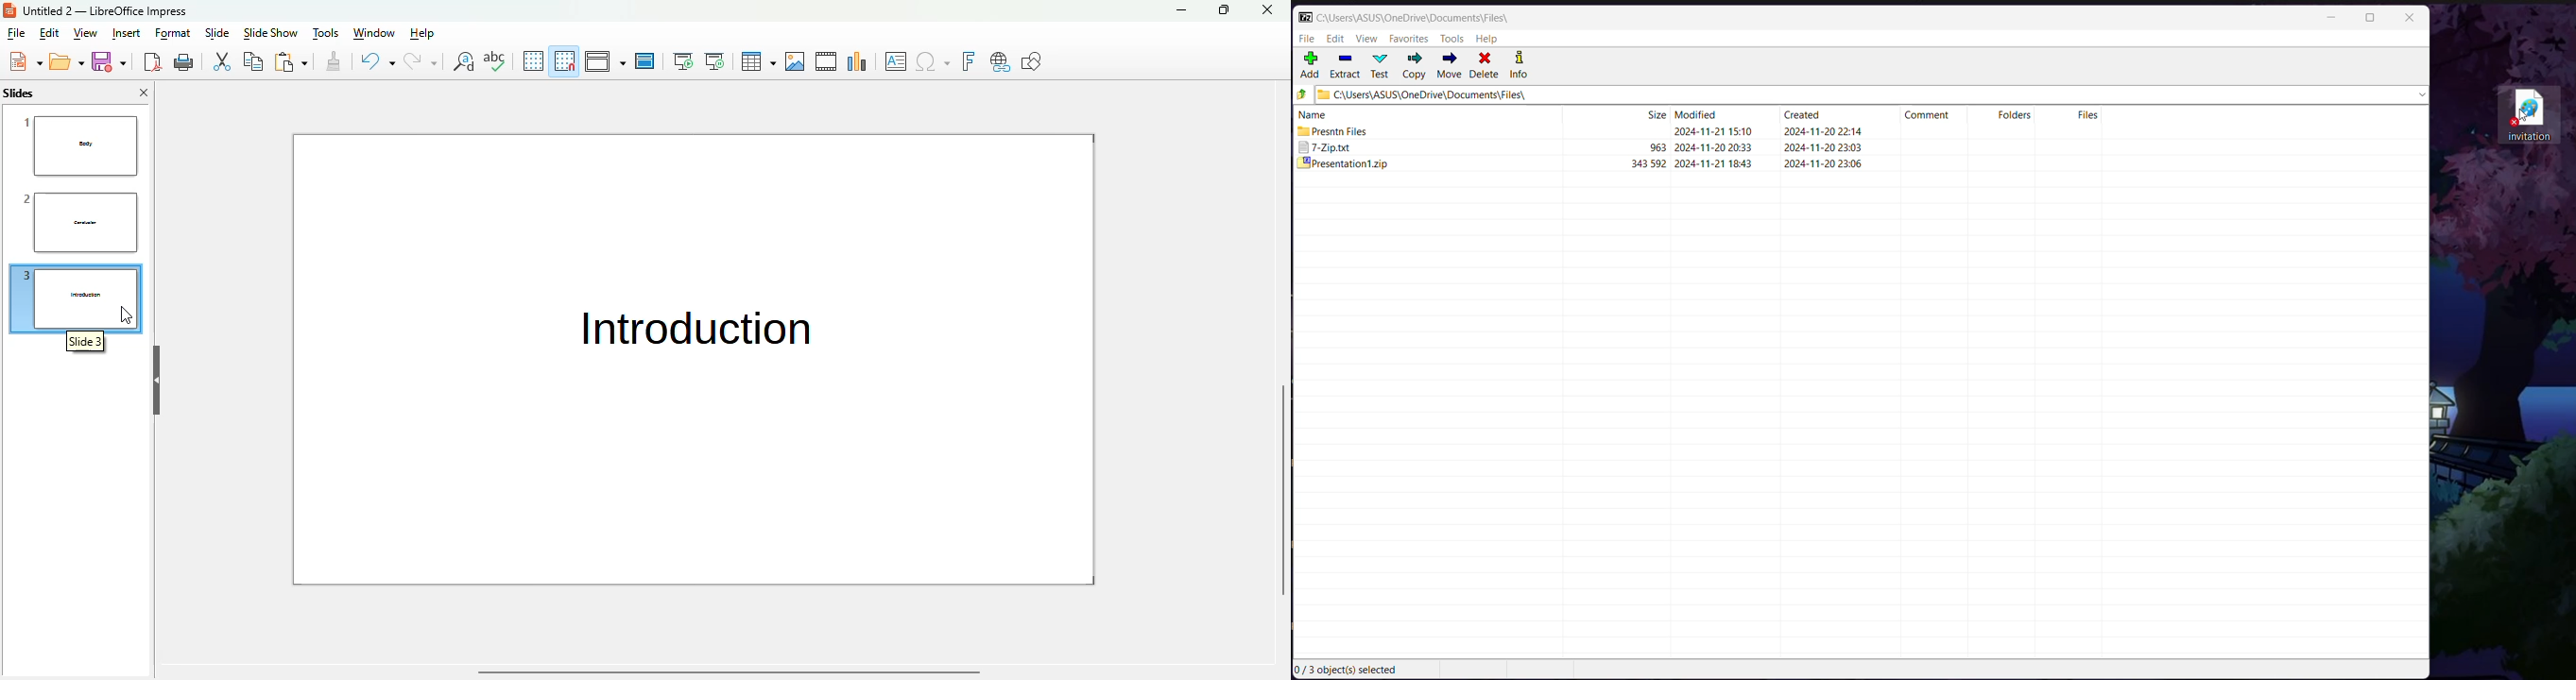 The height and width of the screenshot is (700, 2576). What do you see at coordinates (421, 33) in the screenshot?
I see `help` at bounding box center [421, 33].